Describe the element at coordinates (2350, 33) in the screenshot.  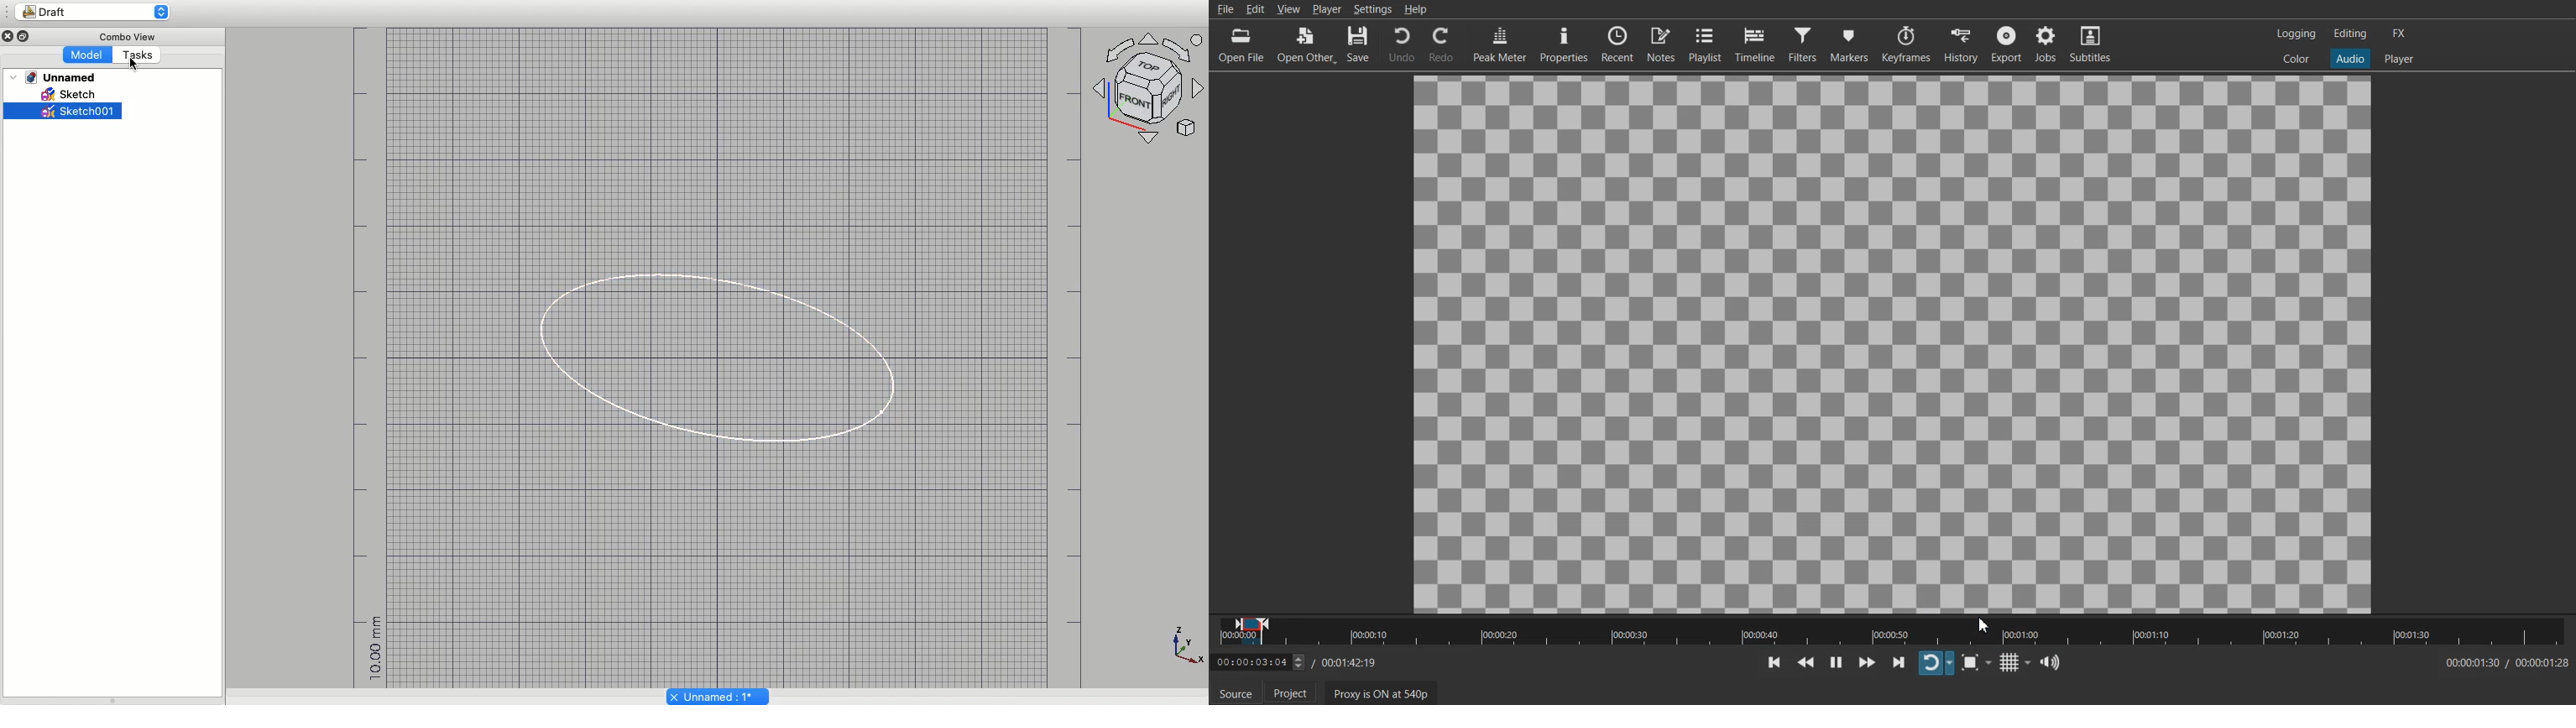
I see `Editing` at that location.